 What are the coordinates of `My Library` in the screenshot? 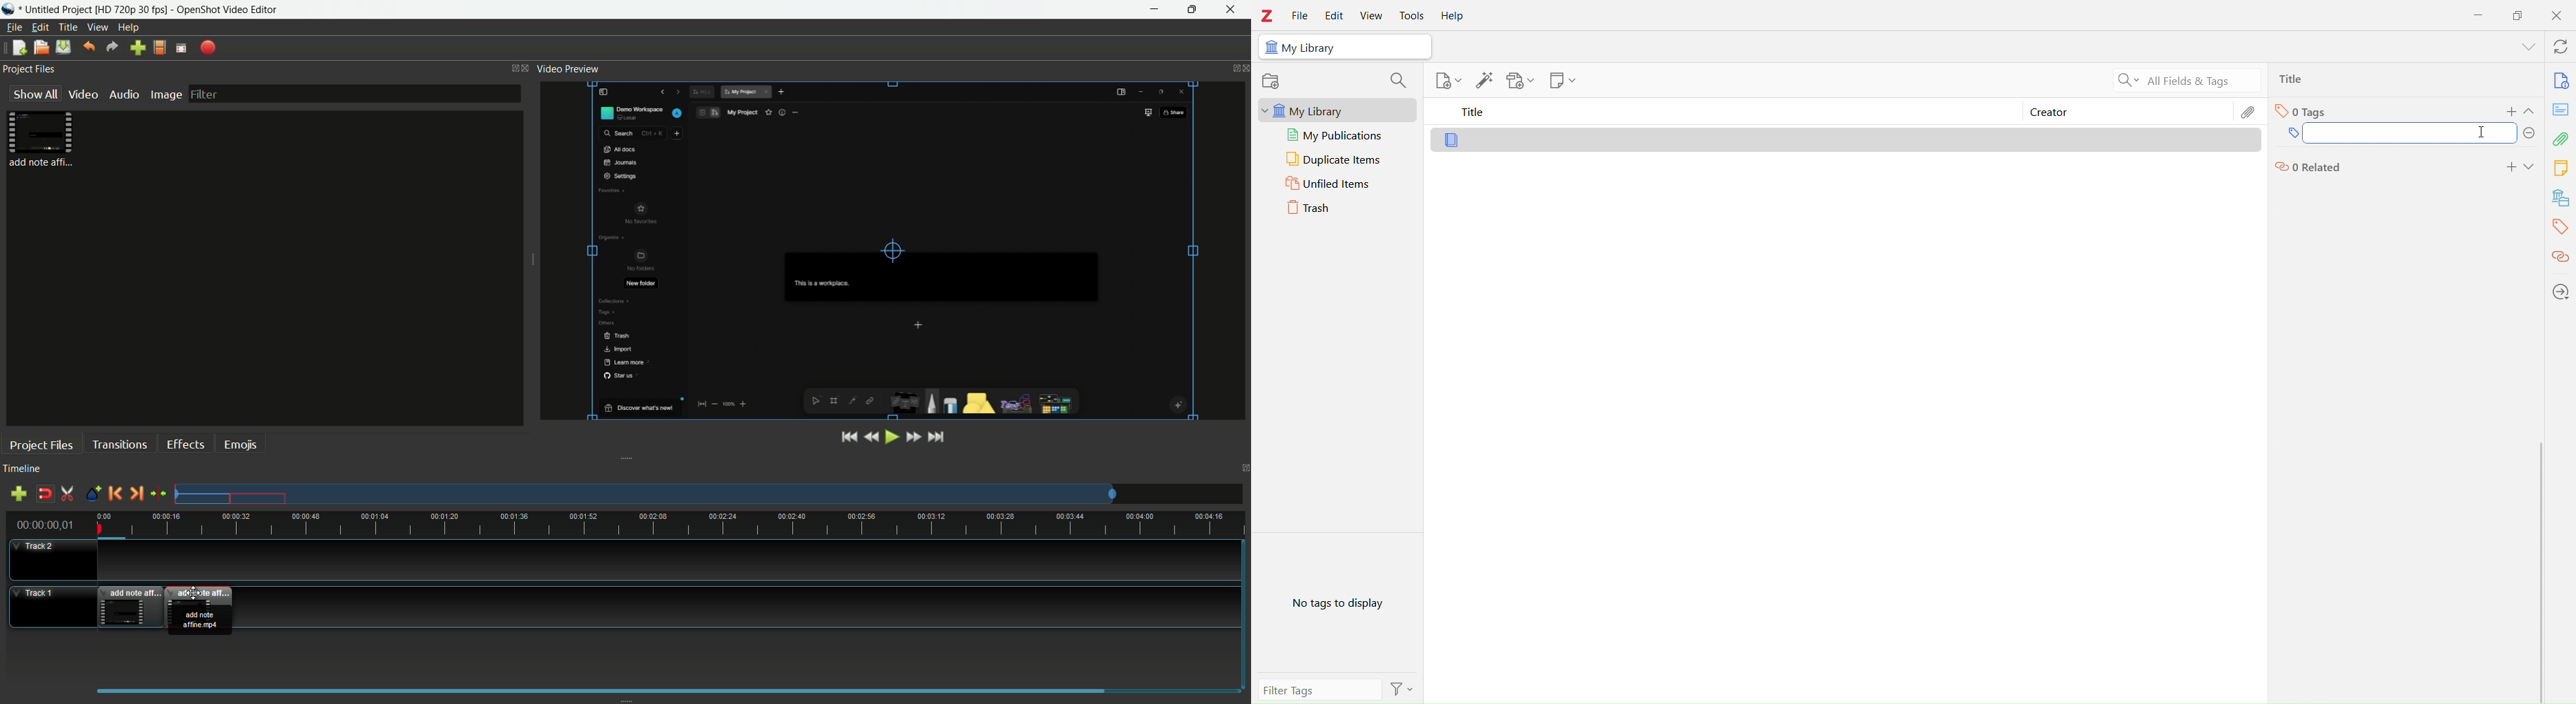 It's located at (1345, 47).